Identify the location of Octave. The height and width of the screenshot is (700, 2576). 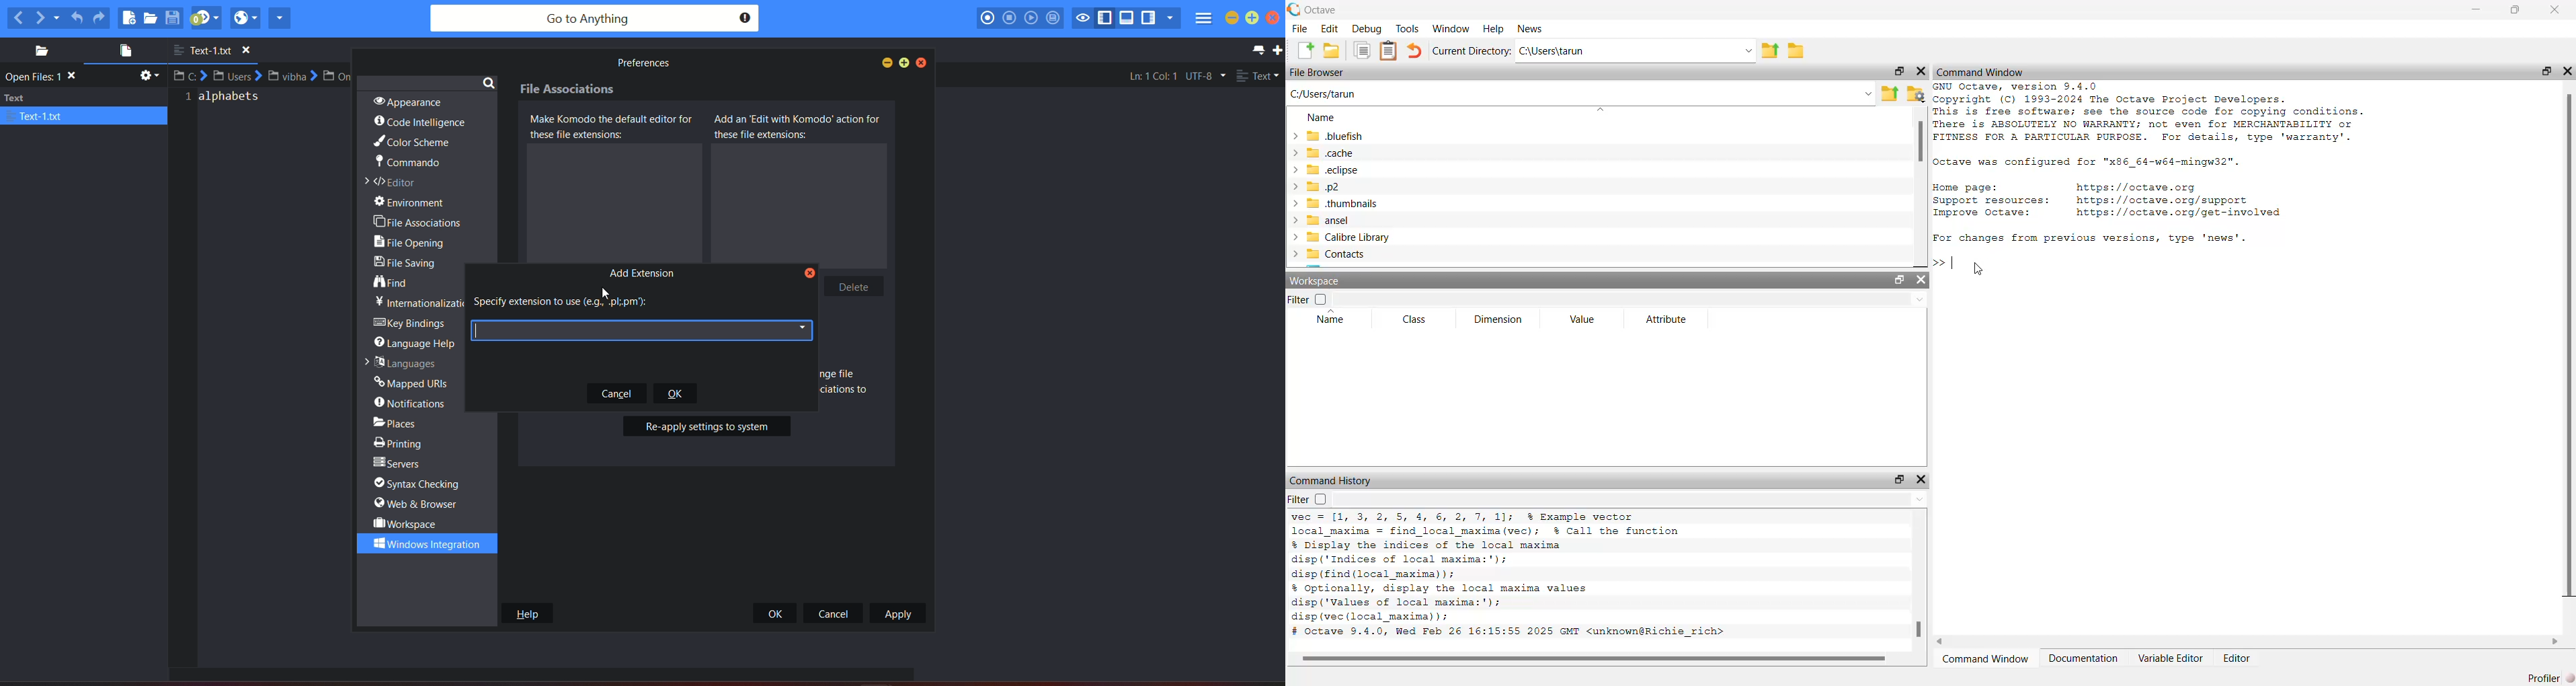
(1321, 10).